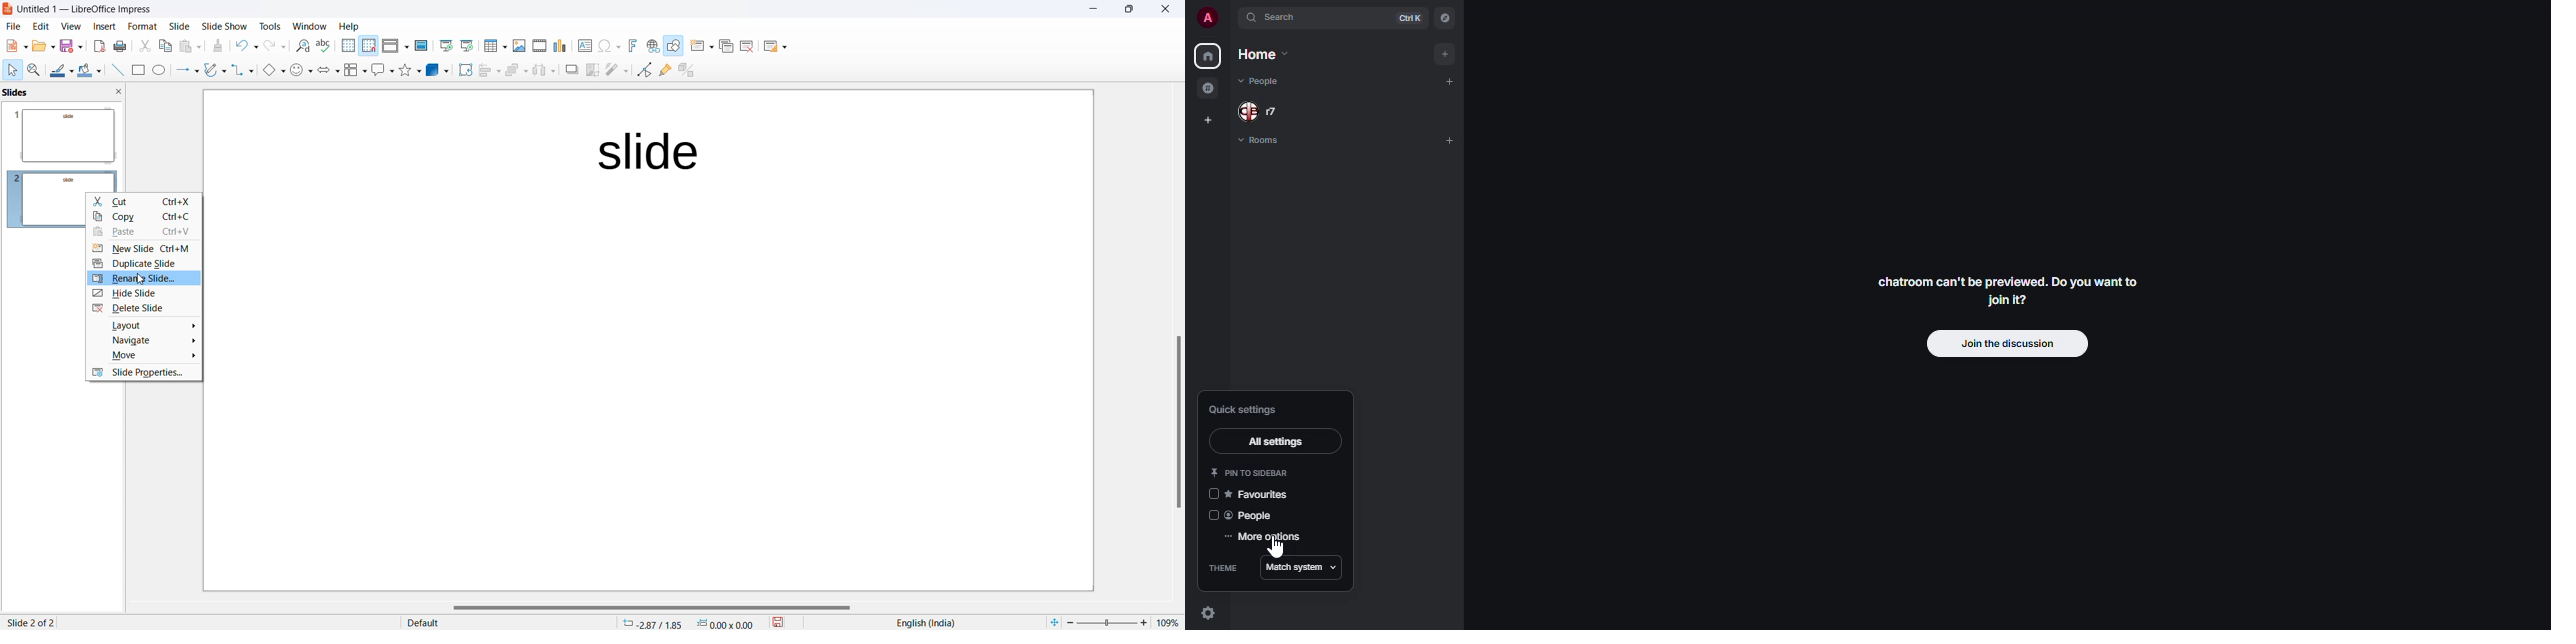  Describe the element at coordinates (240, 70) in the screenshot. I see `connectors` at that location.